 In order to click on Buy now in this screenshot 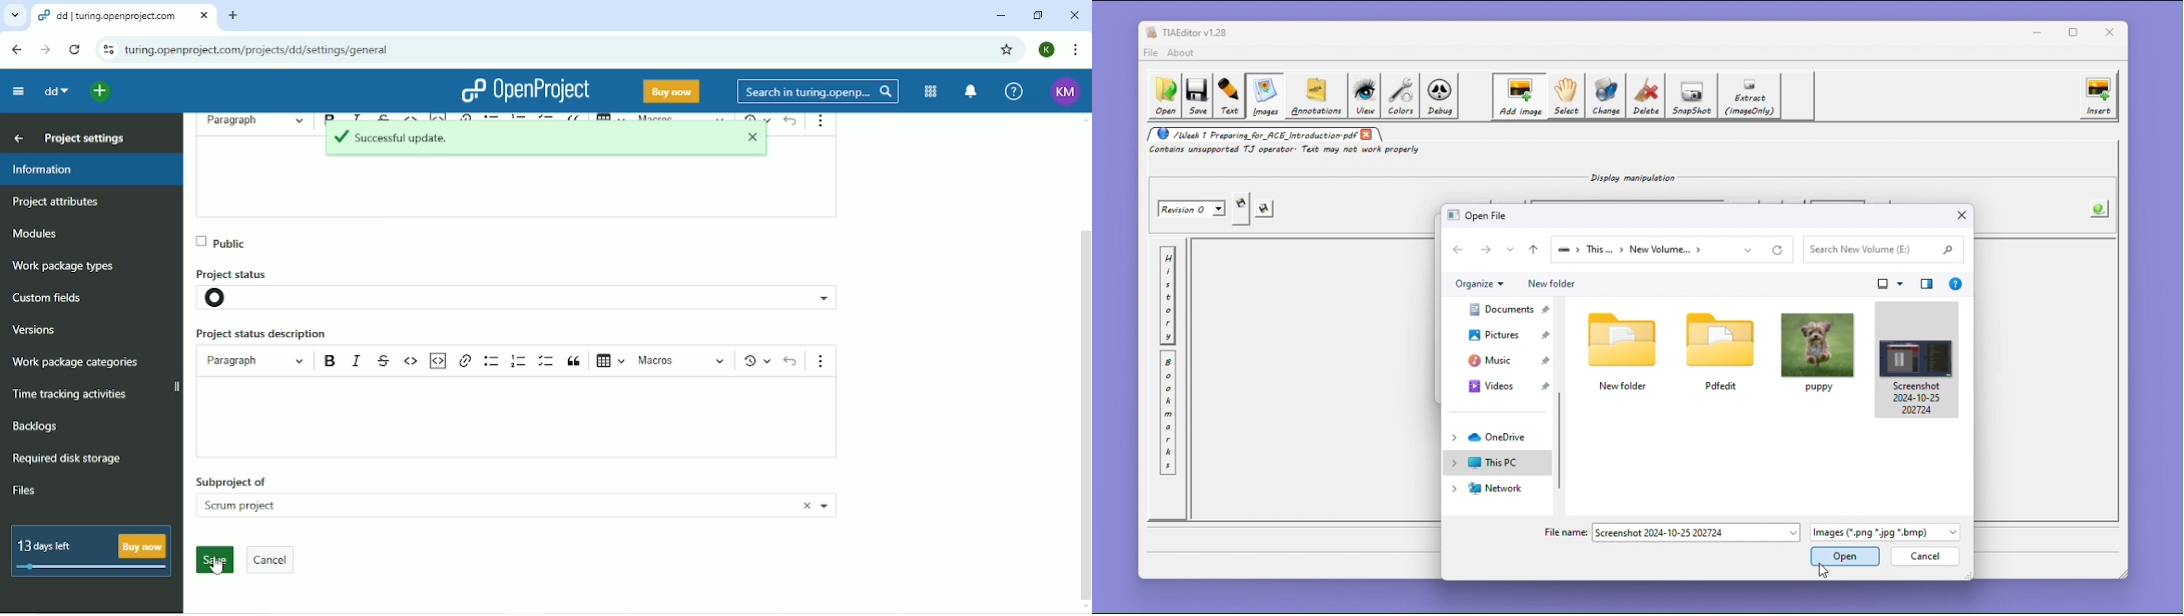, I will do `click(672, 92)`.